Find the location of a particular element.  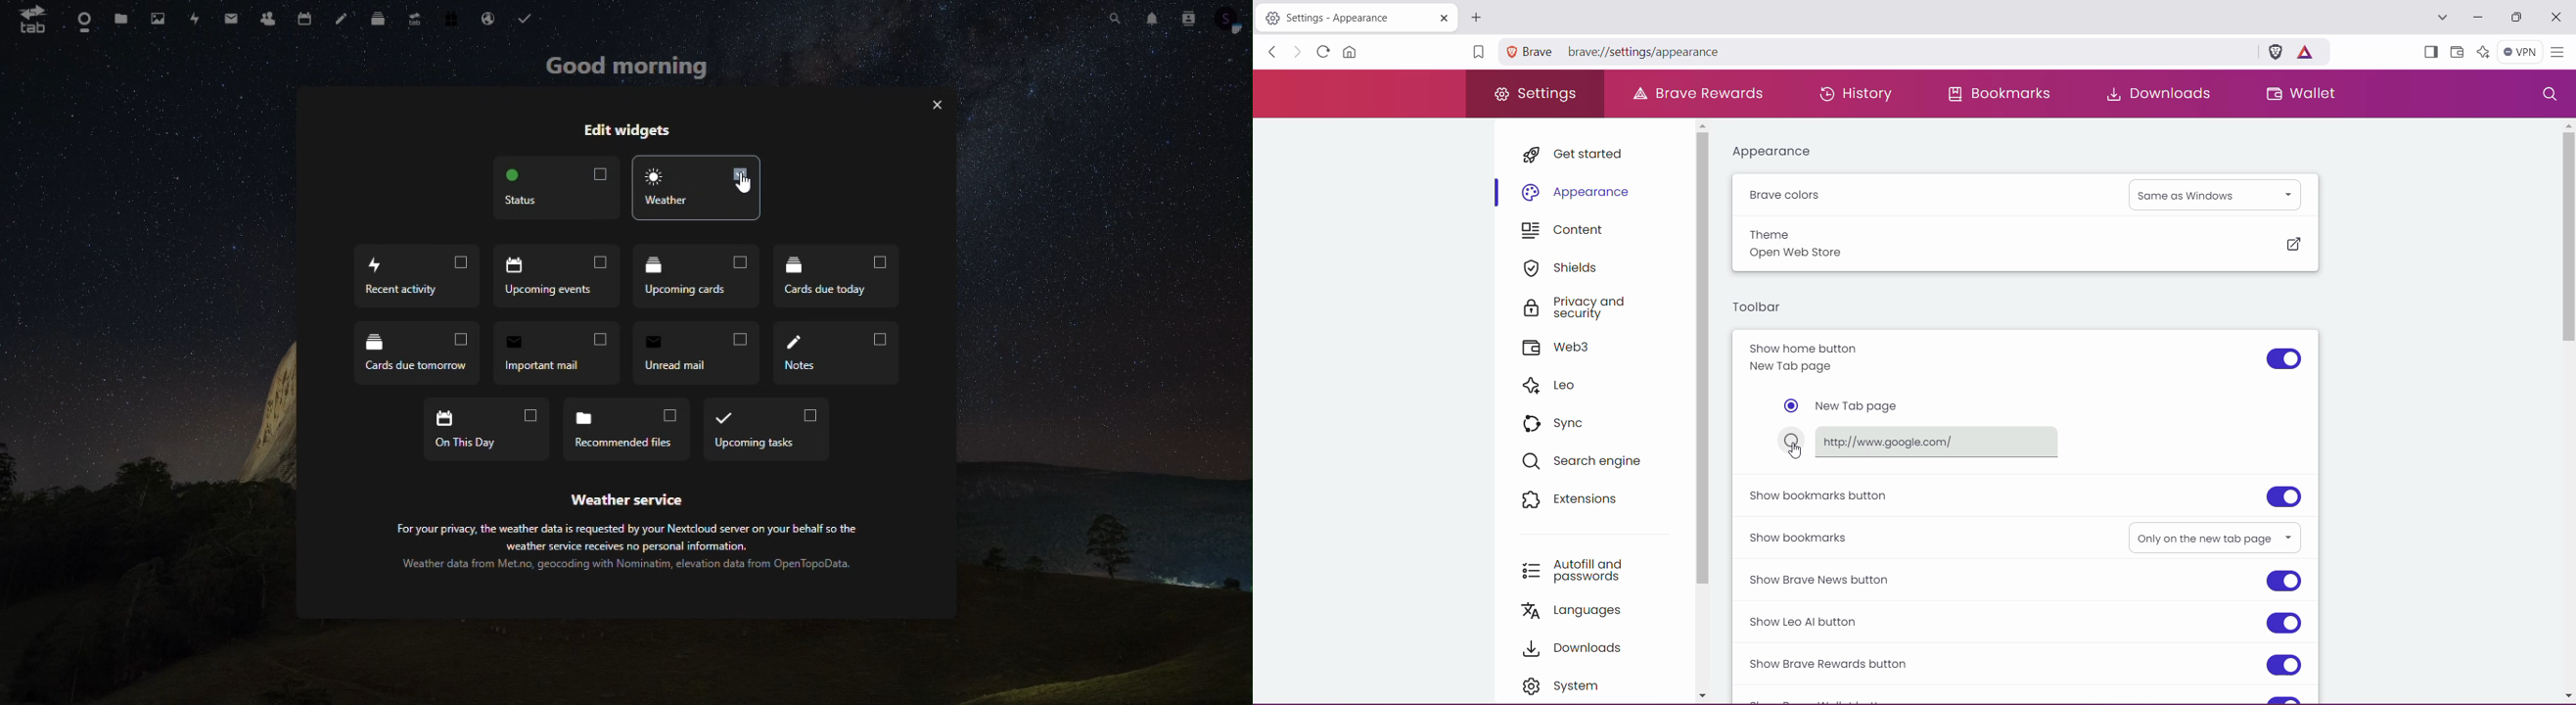

Wallet is located at coordinates (2457, 52).